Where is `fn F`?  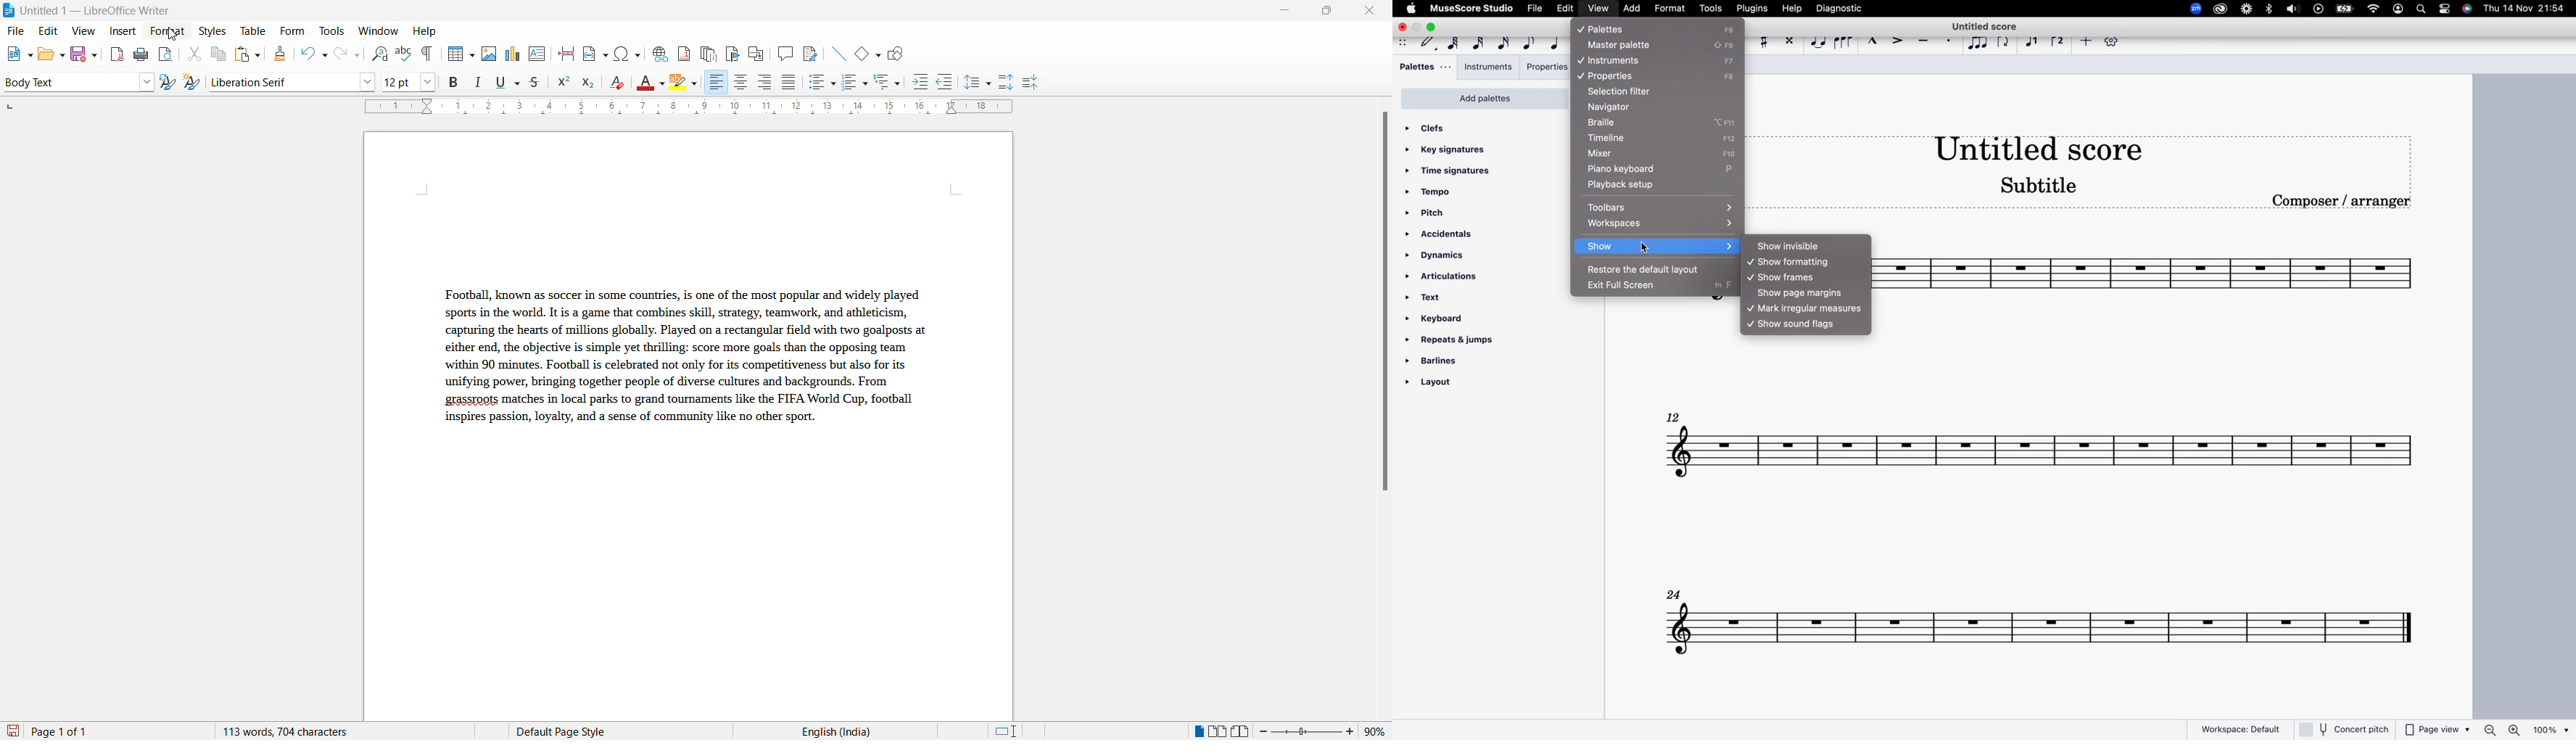
fn F is located at coordinates (1721, 287).